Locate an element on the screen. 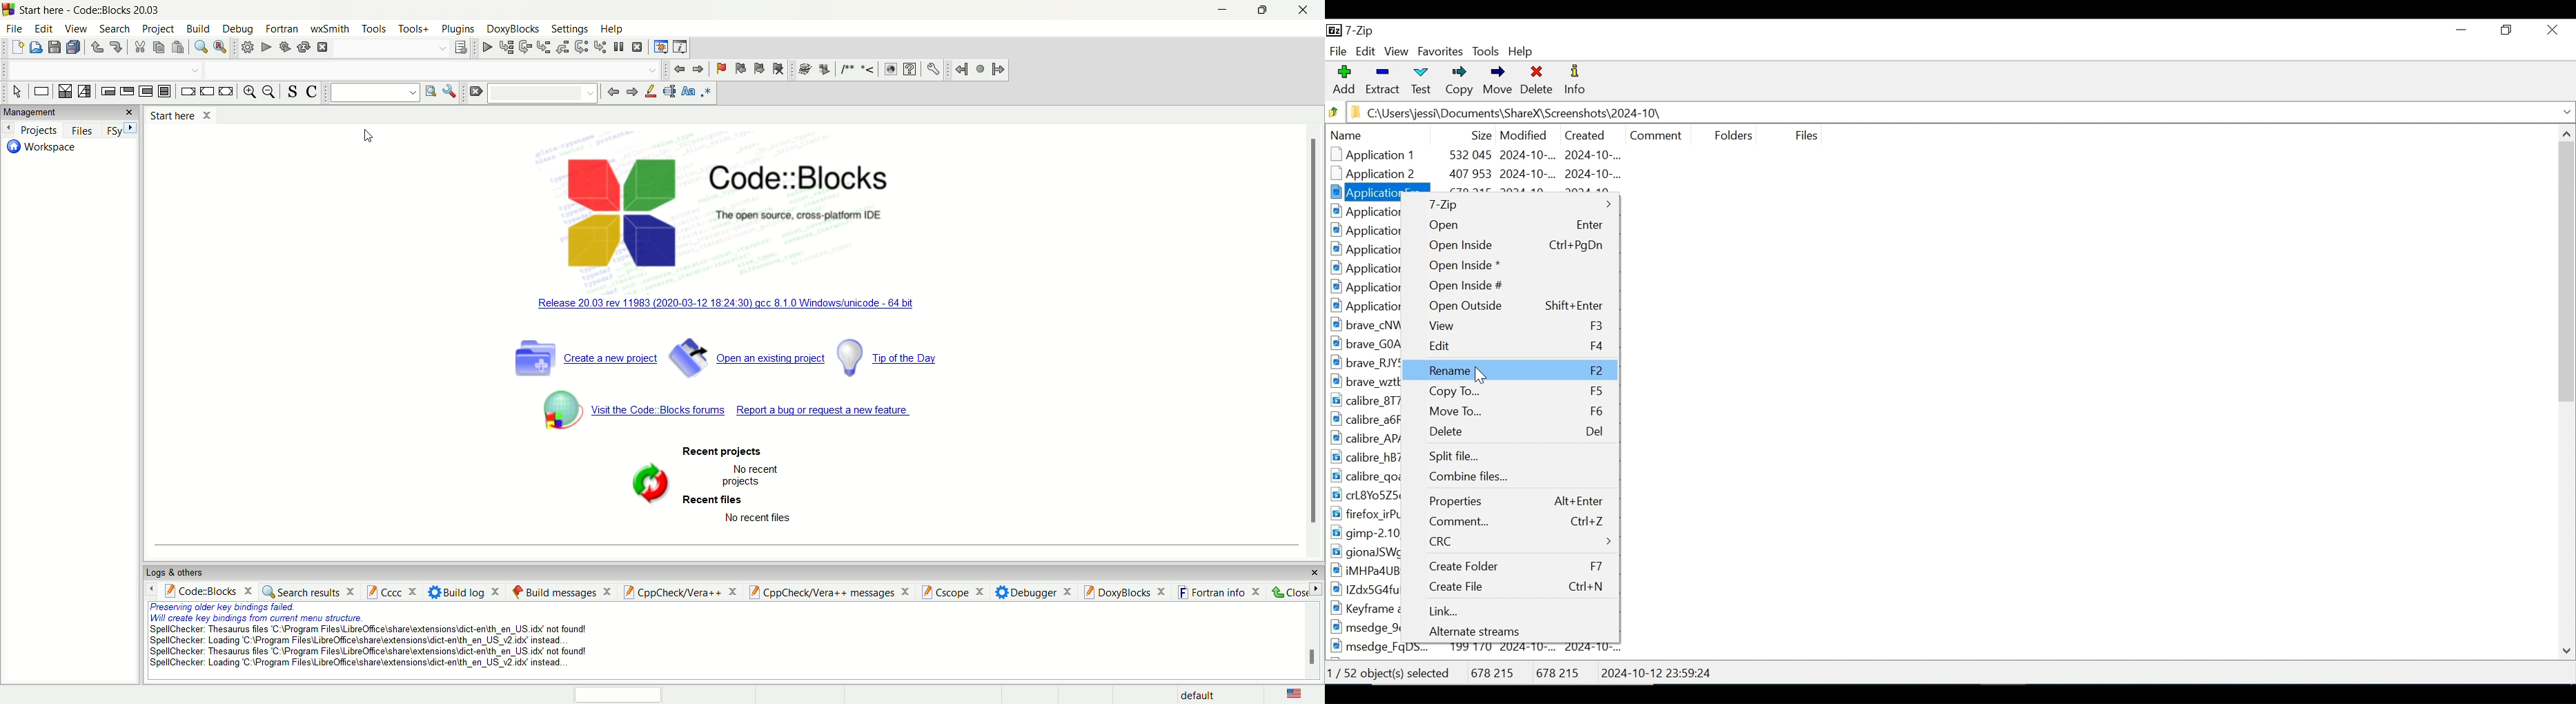 The image size is (2576, 728). toggle bookmark is located at coordinates (719, 67).